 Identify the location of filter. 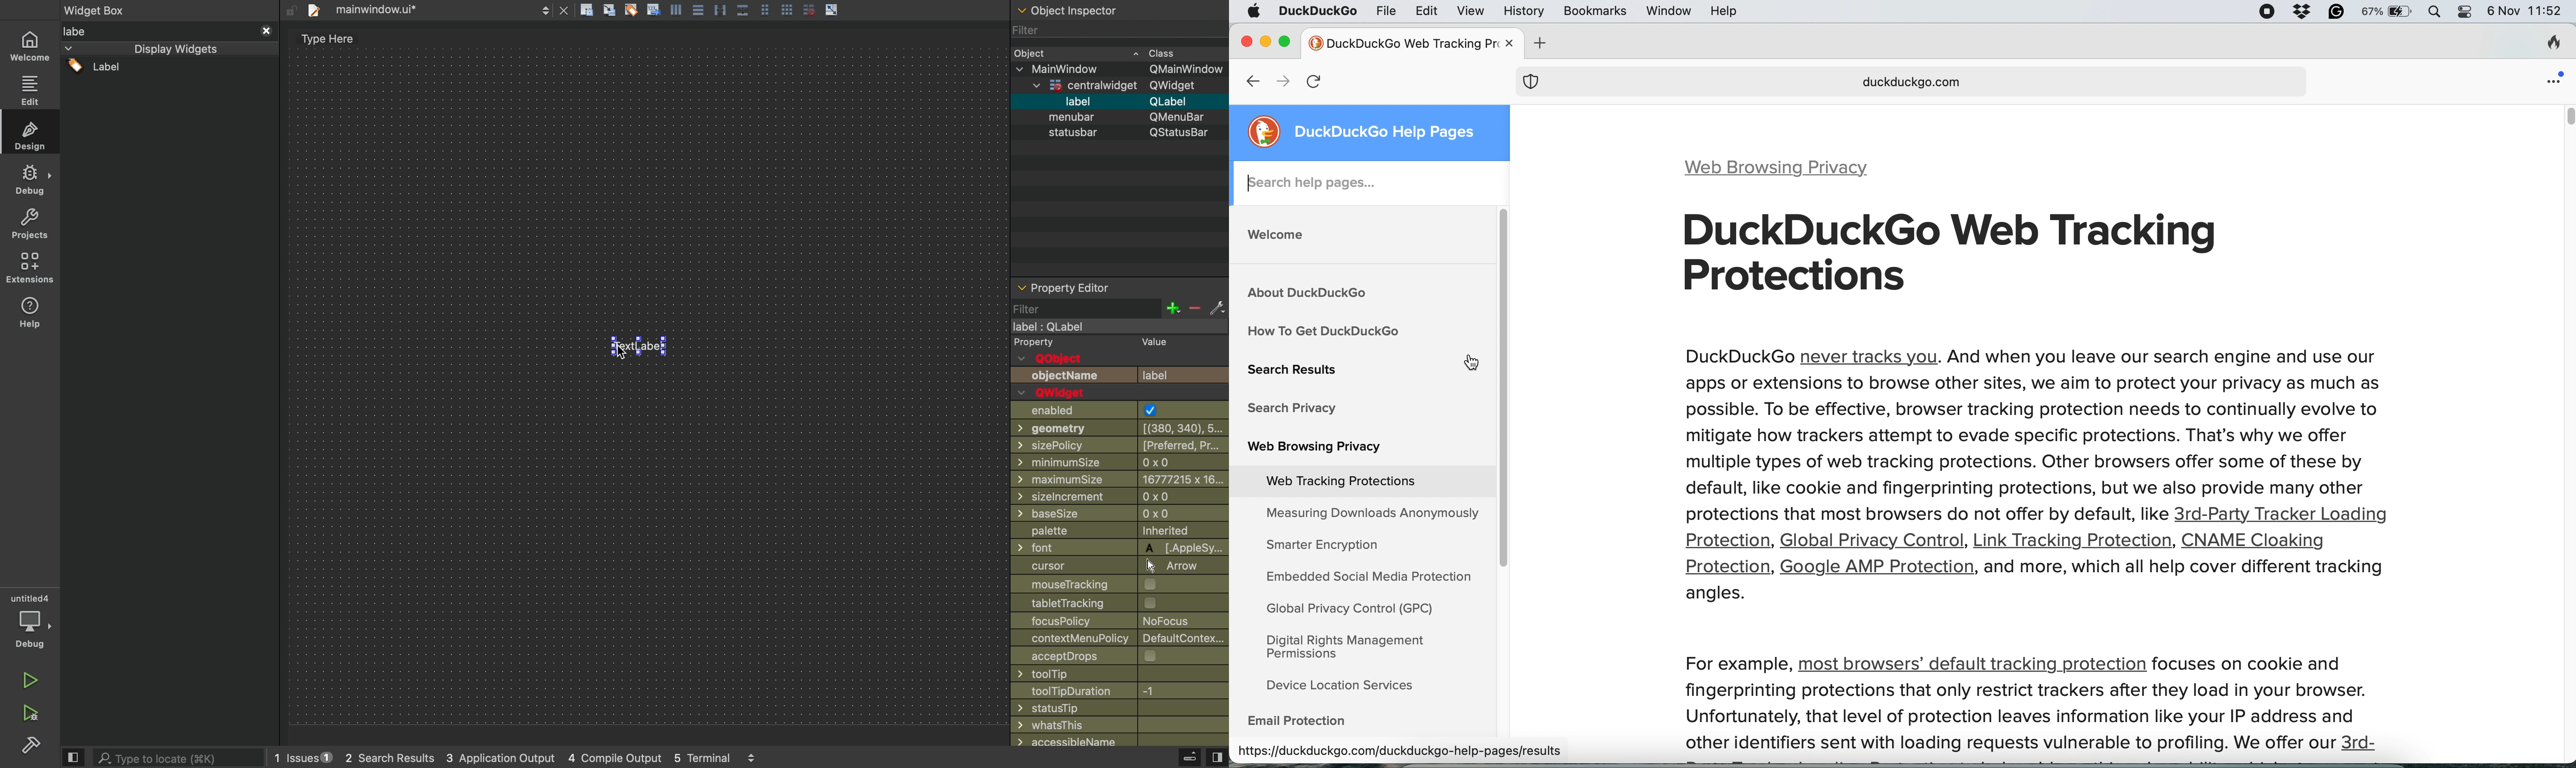
(1115, 34).